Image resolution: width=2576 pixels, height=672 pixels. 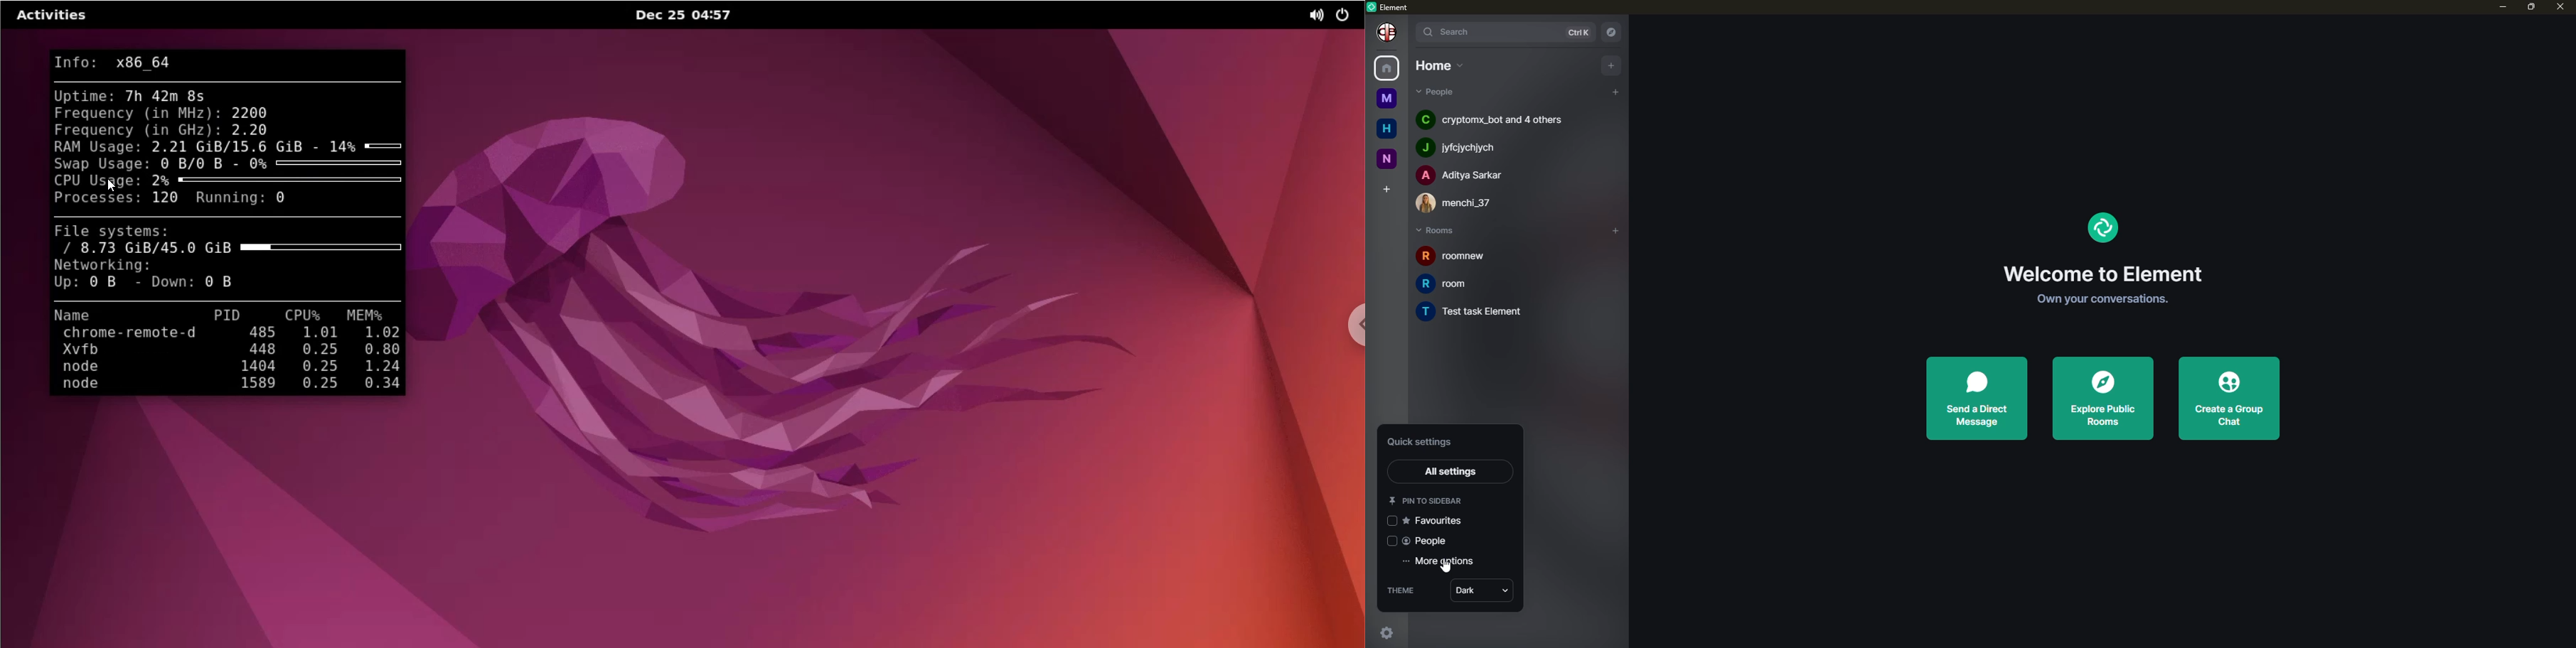 What do you see at coordinates (1384, 126) in the screenshot?
I see `home` at bounding box center [1384, 126].